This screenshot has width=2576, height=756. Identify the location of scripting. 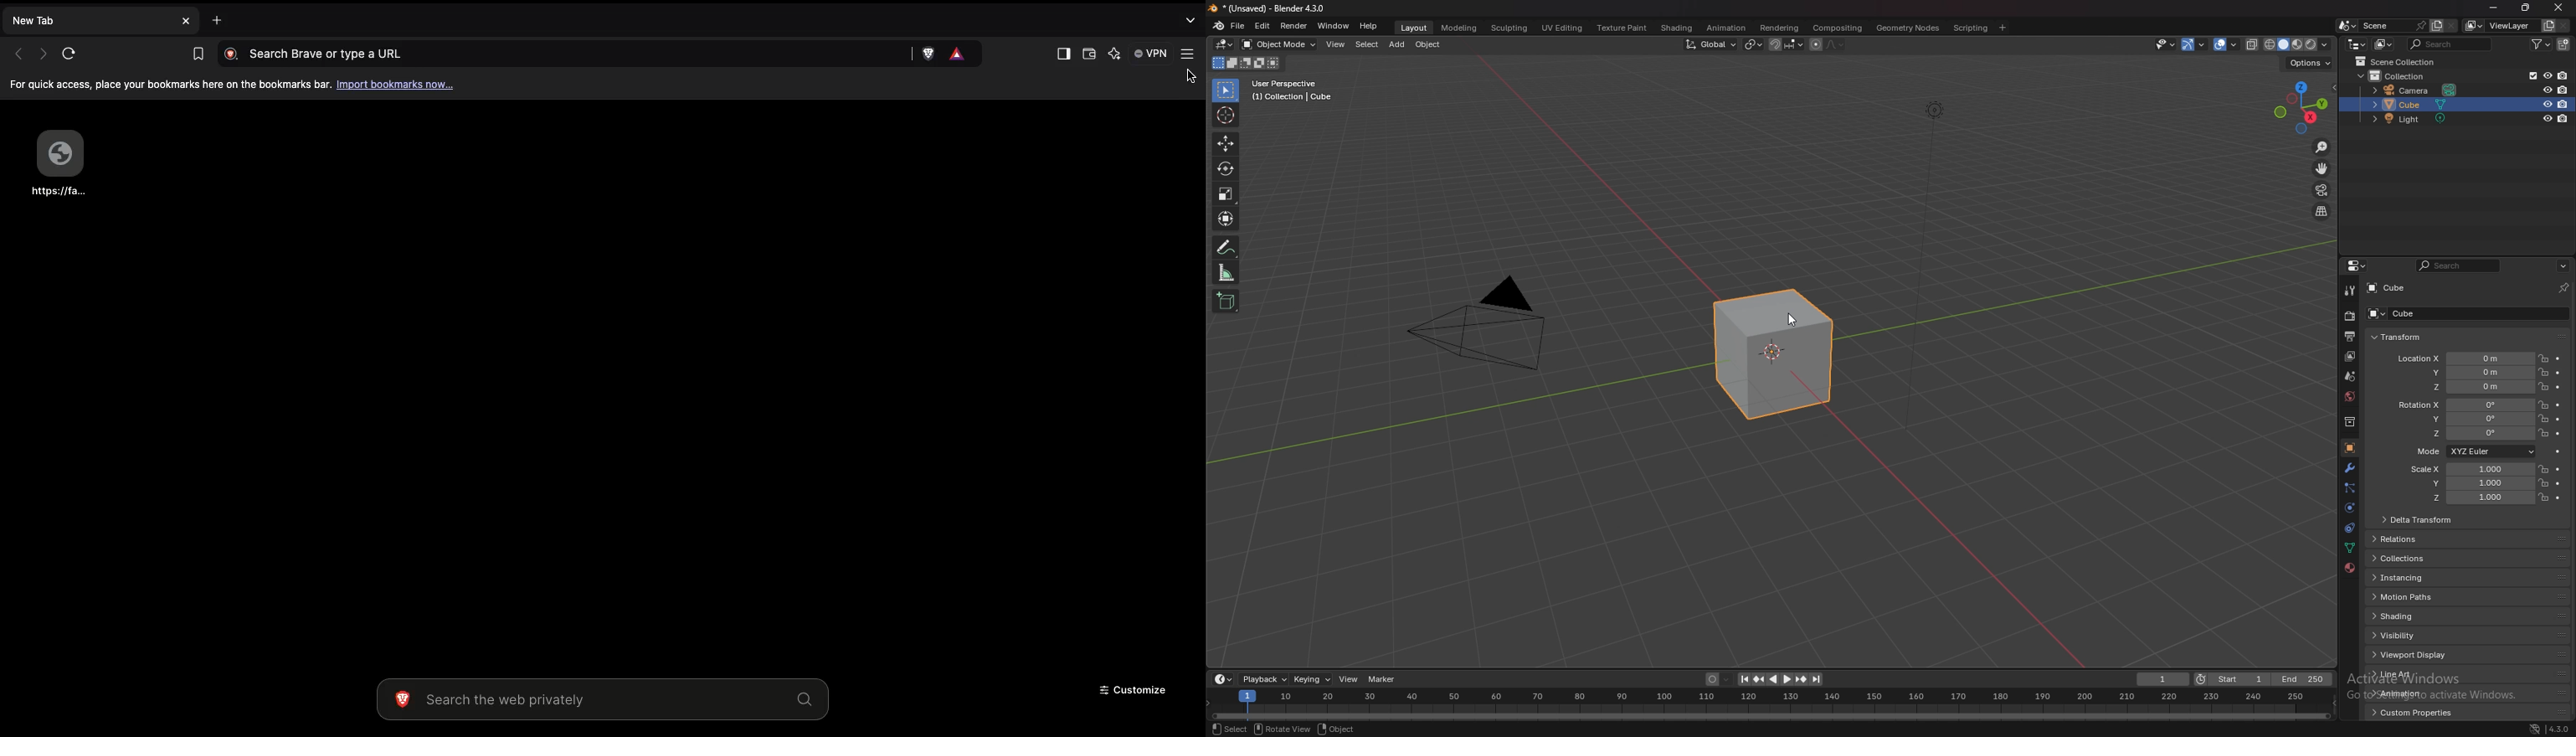
(1969, 29).